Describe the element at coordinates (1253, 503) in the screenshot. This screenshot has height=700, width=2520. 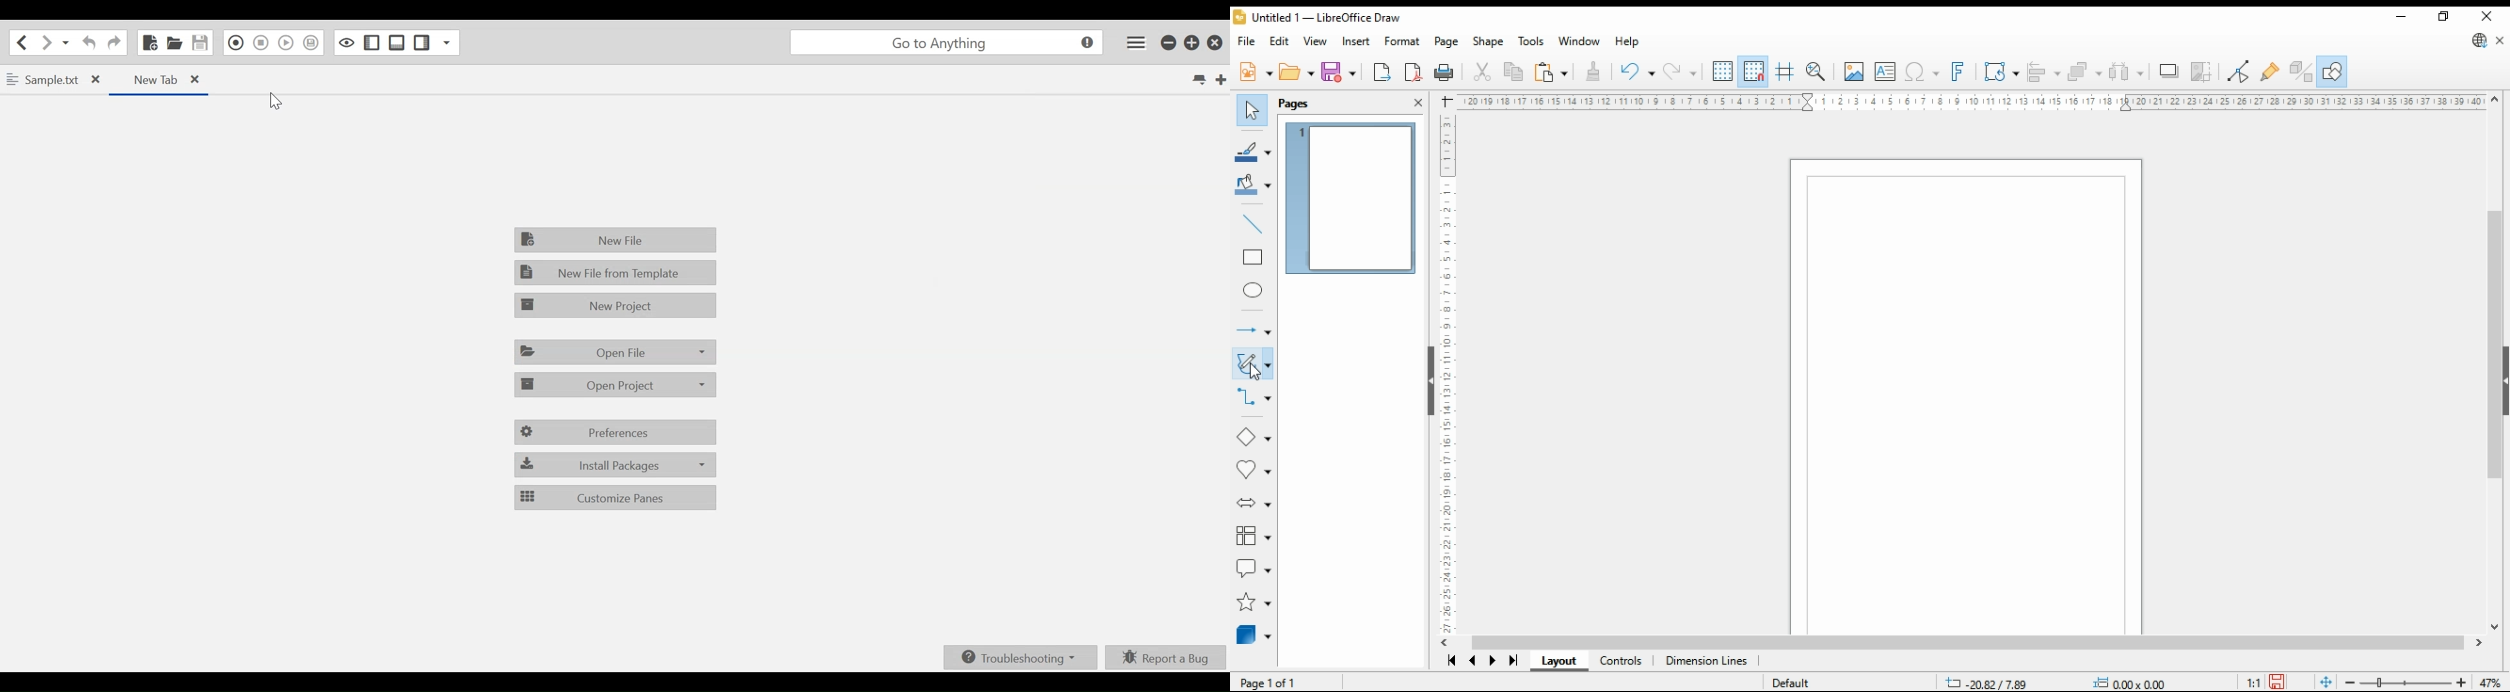
I see `block arrows` at that location.